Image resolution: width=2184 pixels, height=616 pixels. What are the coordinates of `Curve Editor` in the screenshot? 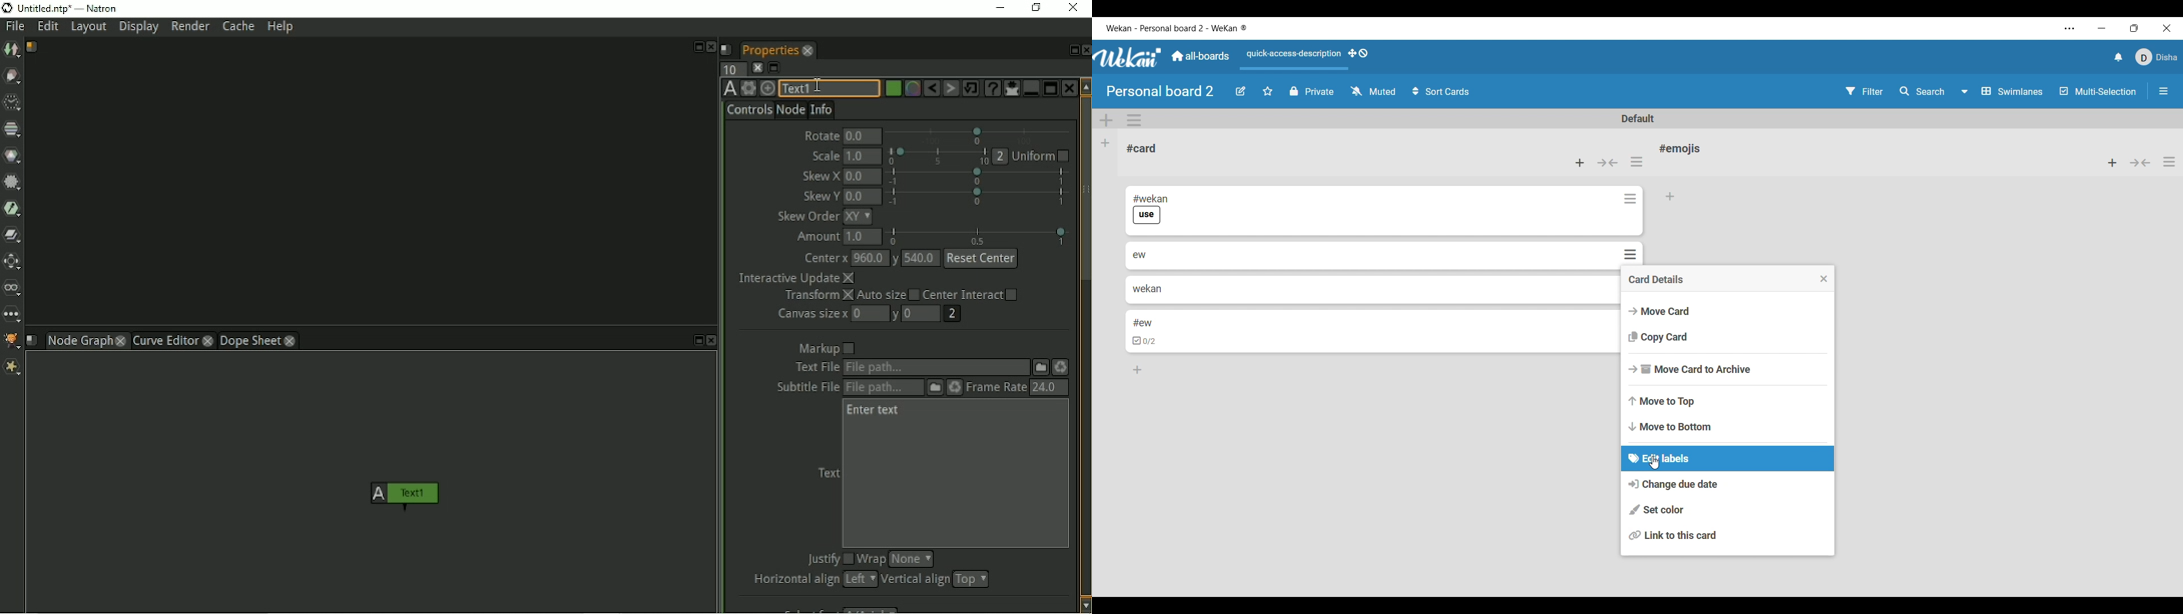 It's located at (164, 340).